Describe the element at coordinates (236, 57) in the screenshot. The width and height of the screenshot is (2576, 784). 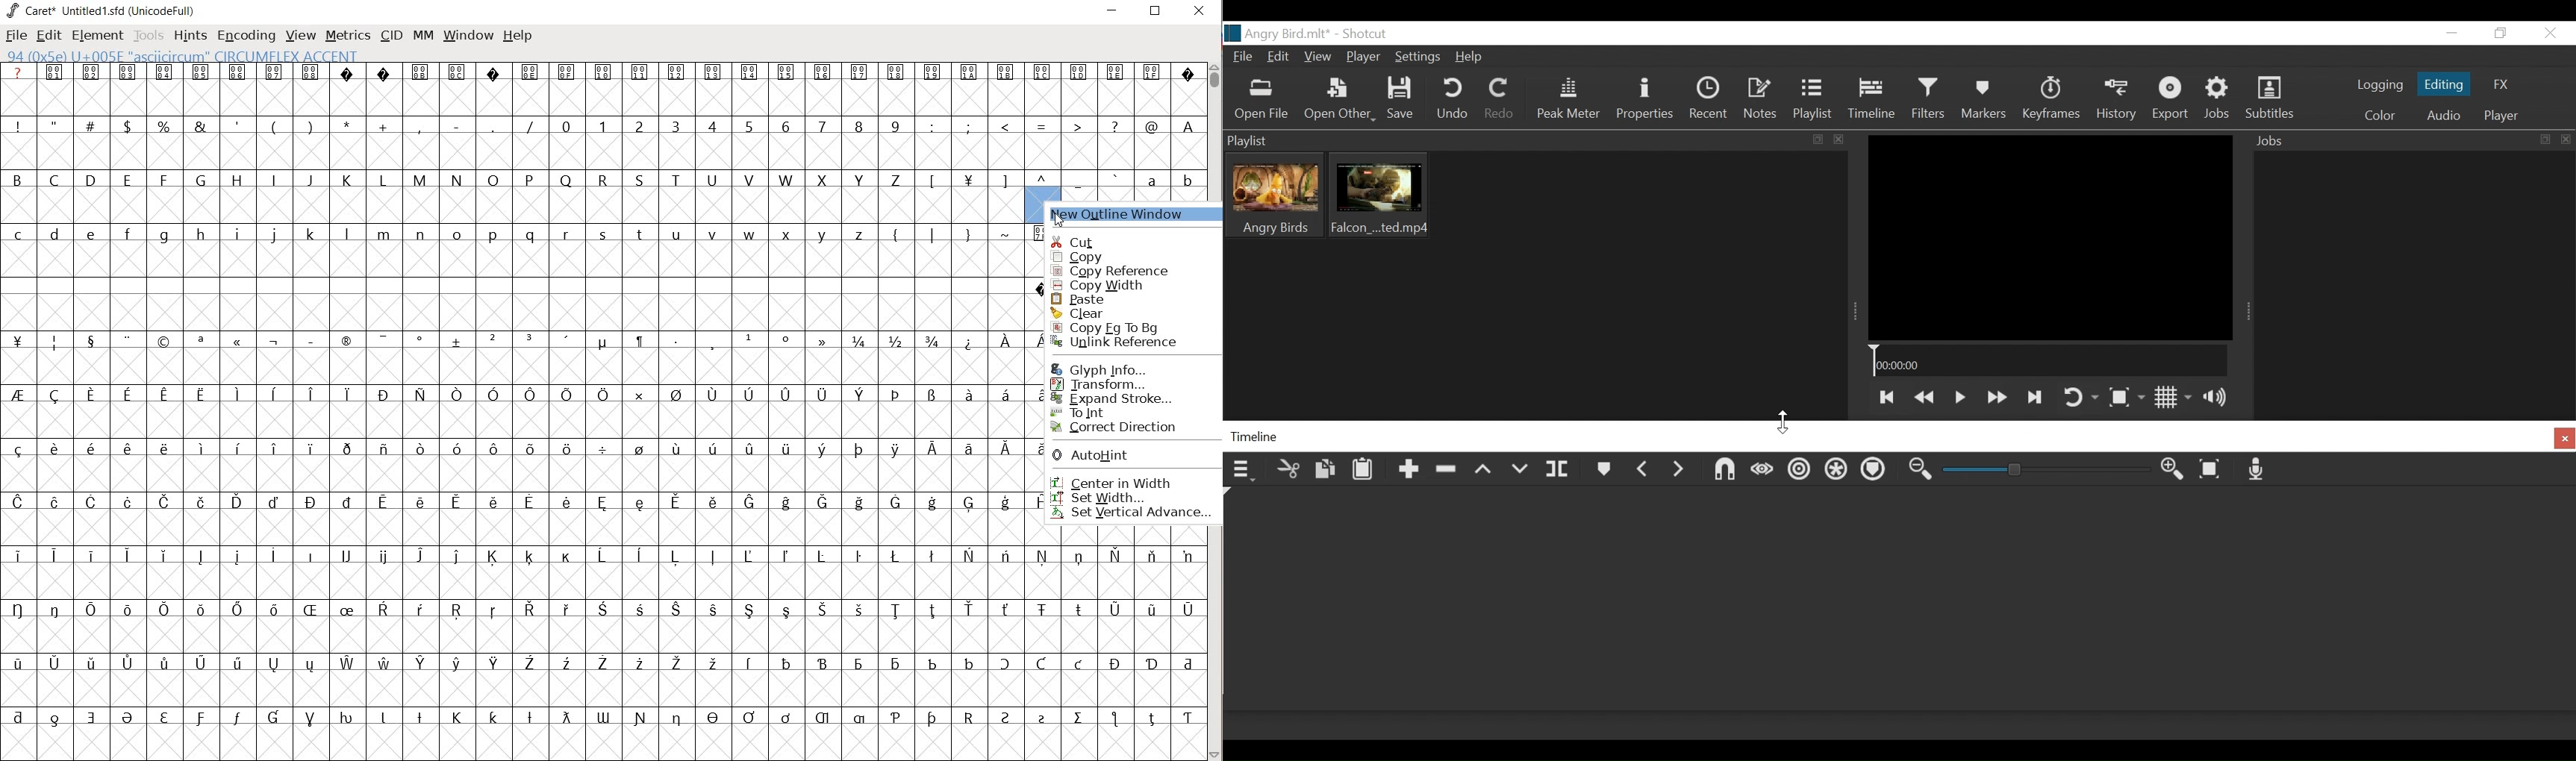
I see `94 0xSe U+00SE "asciicircum CIRCUMFLEX ACCENT` at that location.